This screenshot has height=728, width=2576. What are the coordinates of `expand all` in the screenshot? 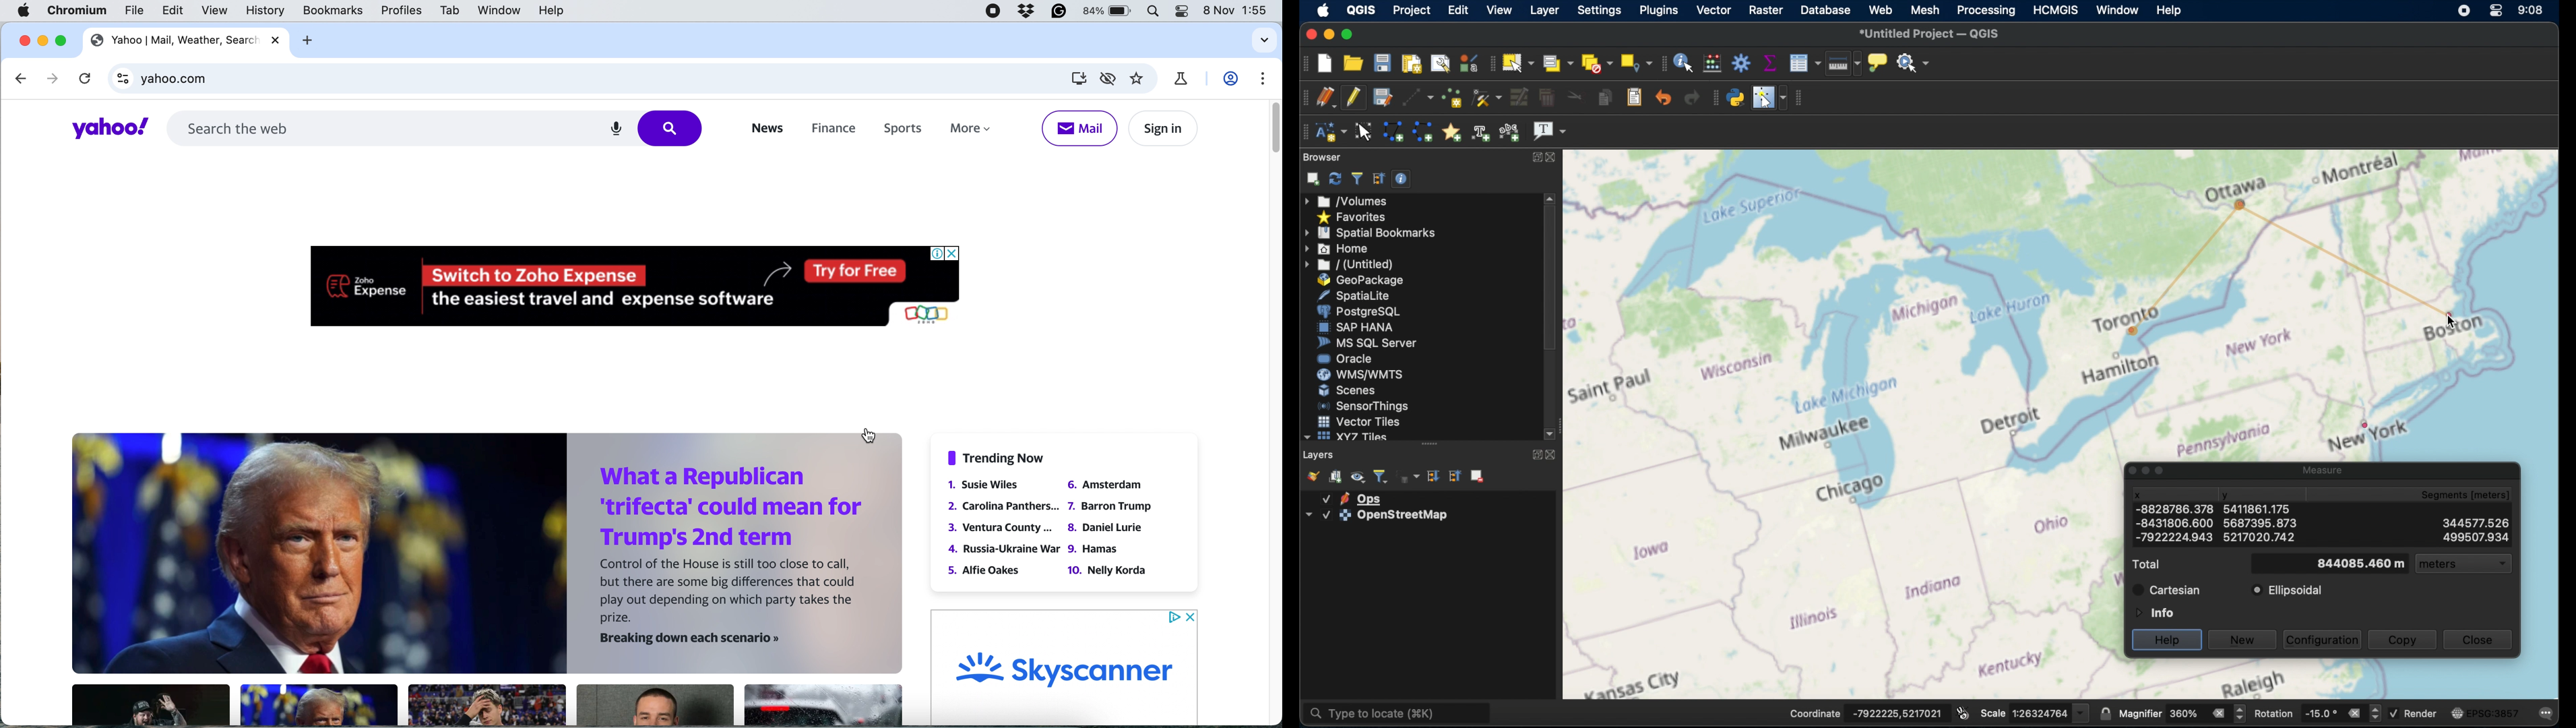 It's located at (1434, 476).